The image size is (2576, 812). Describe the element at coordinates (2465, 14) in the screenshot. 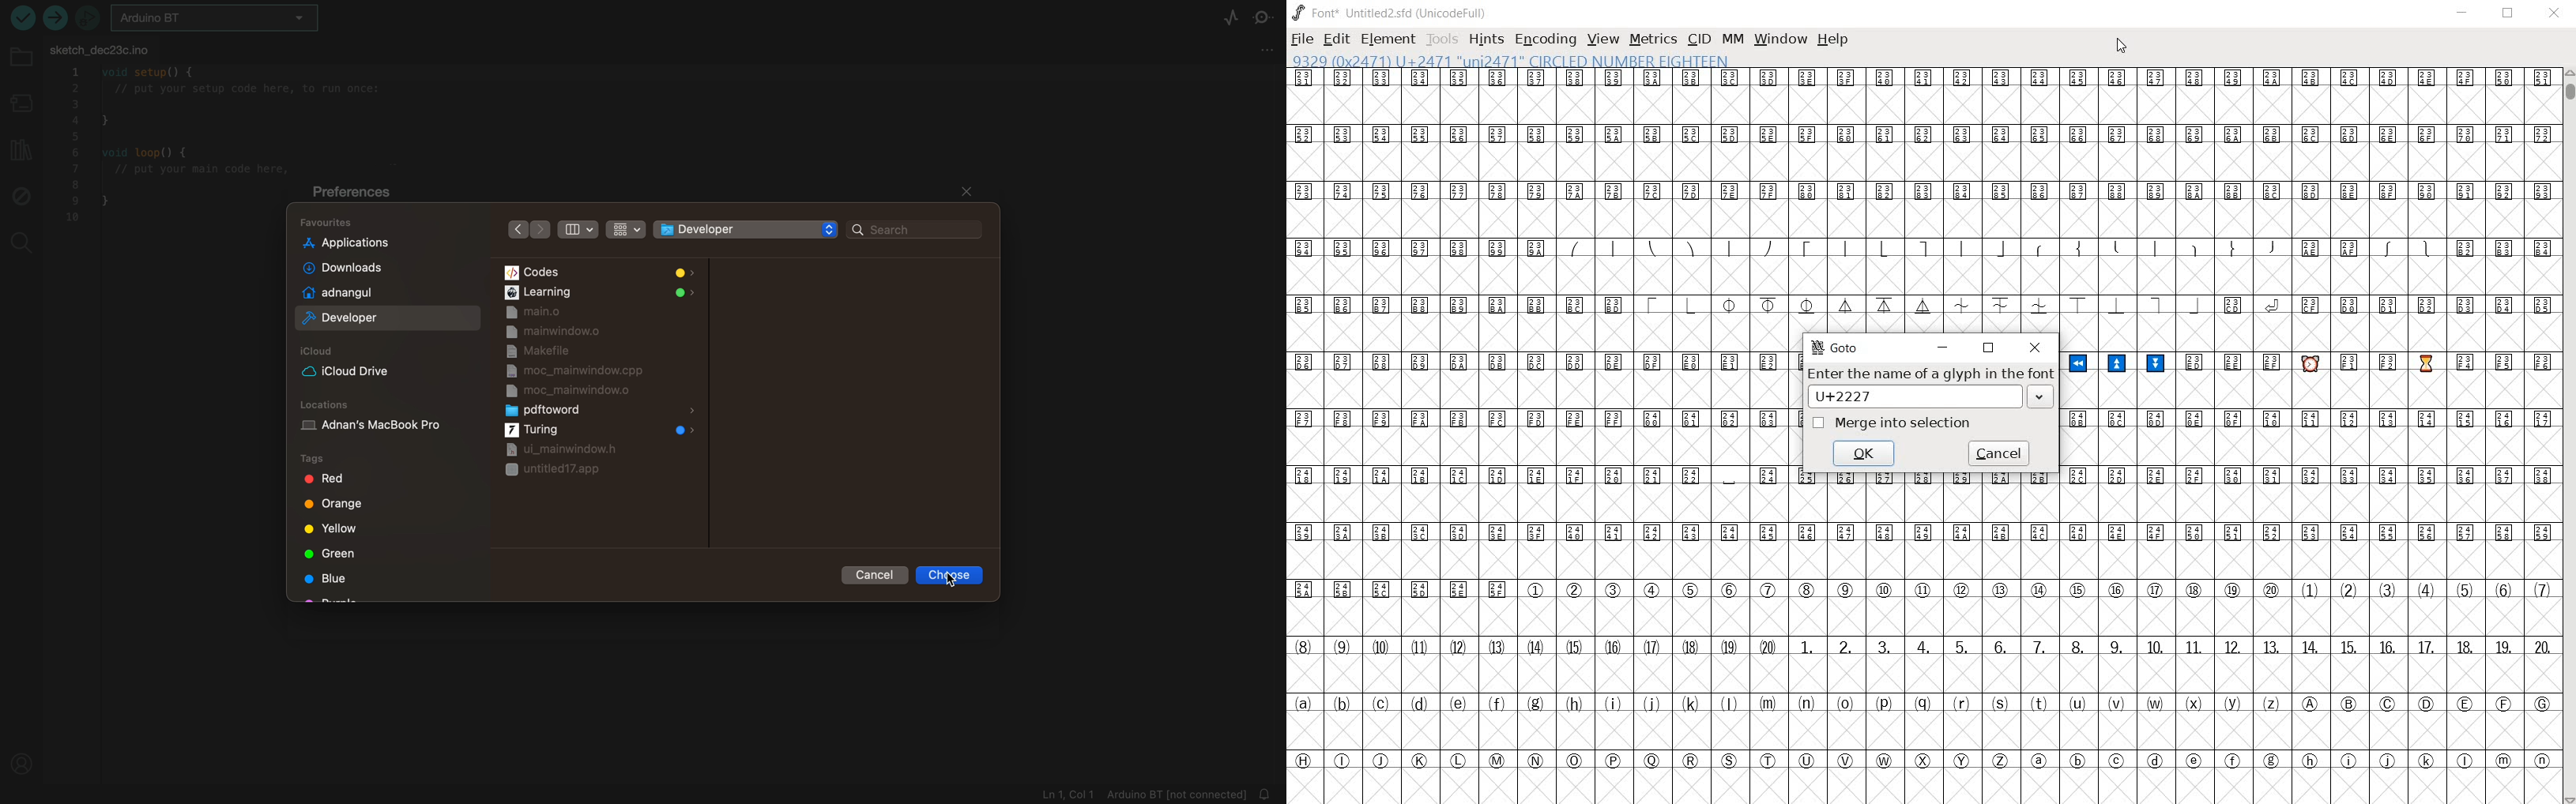

I see `minimize` at that location.